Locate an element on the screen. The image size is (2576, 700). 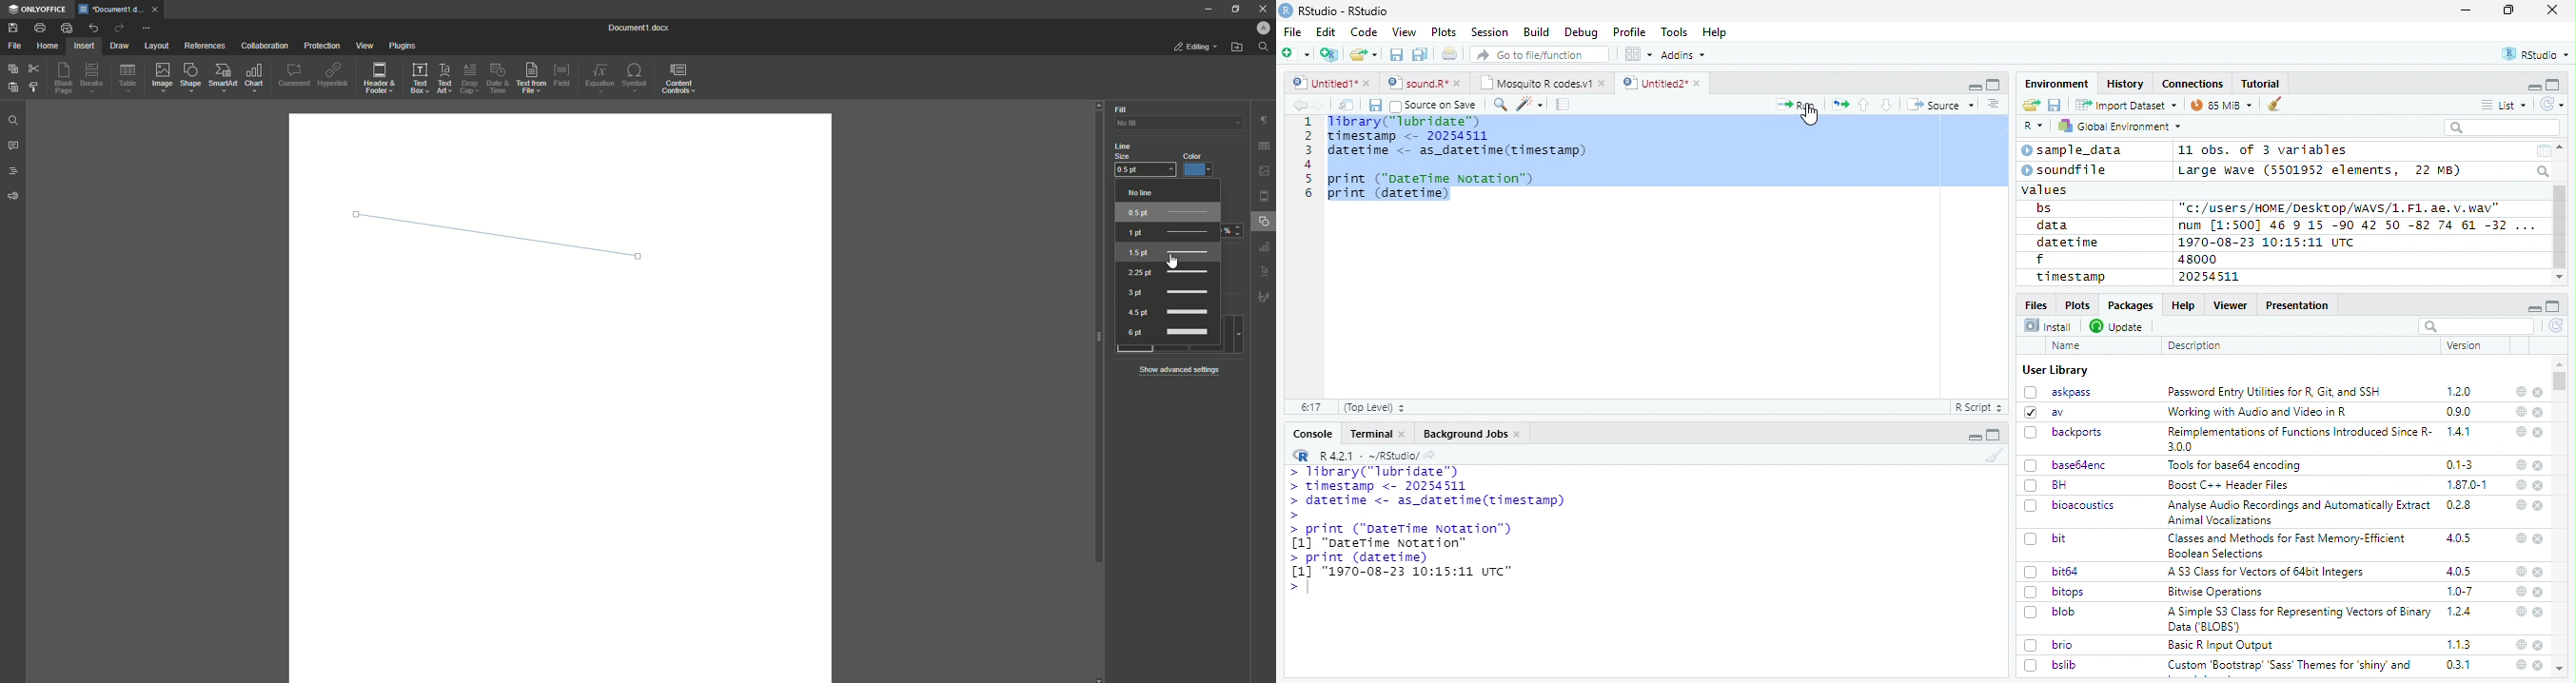
bslib is located at coordinates (2051, 664).